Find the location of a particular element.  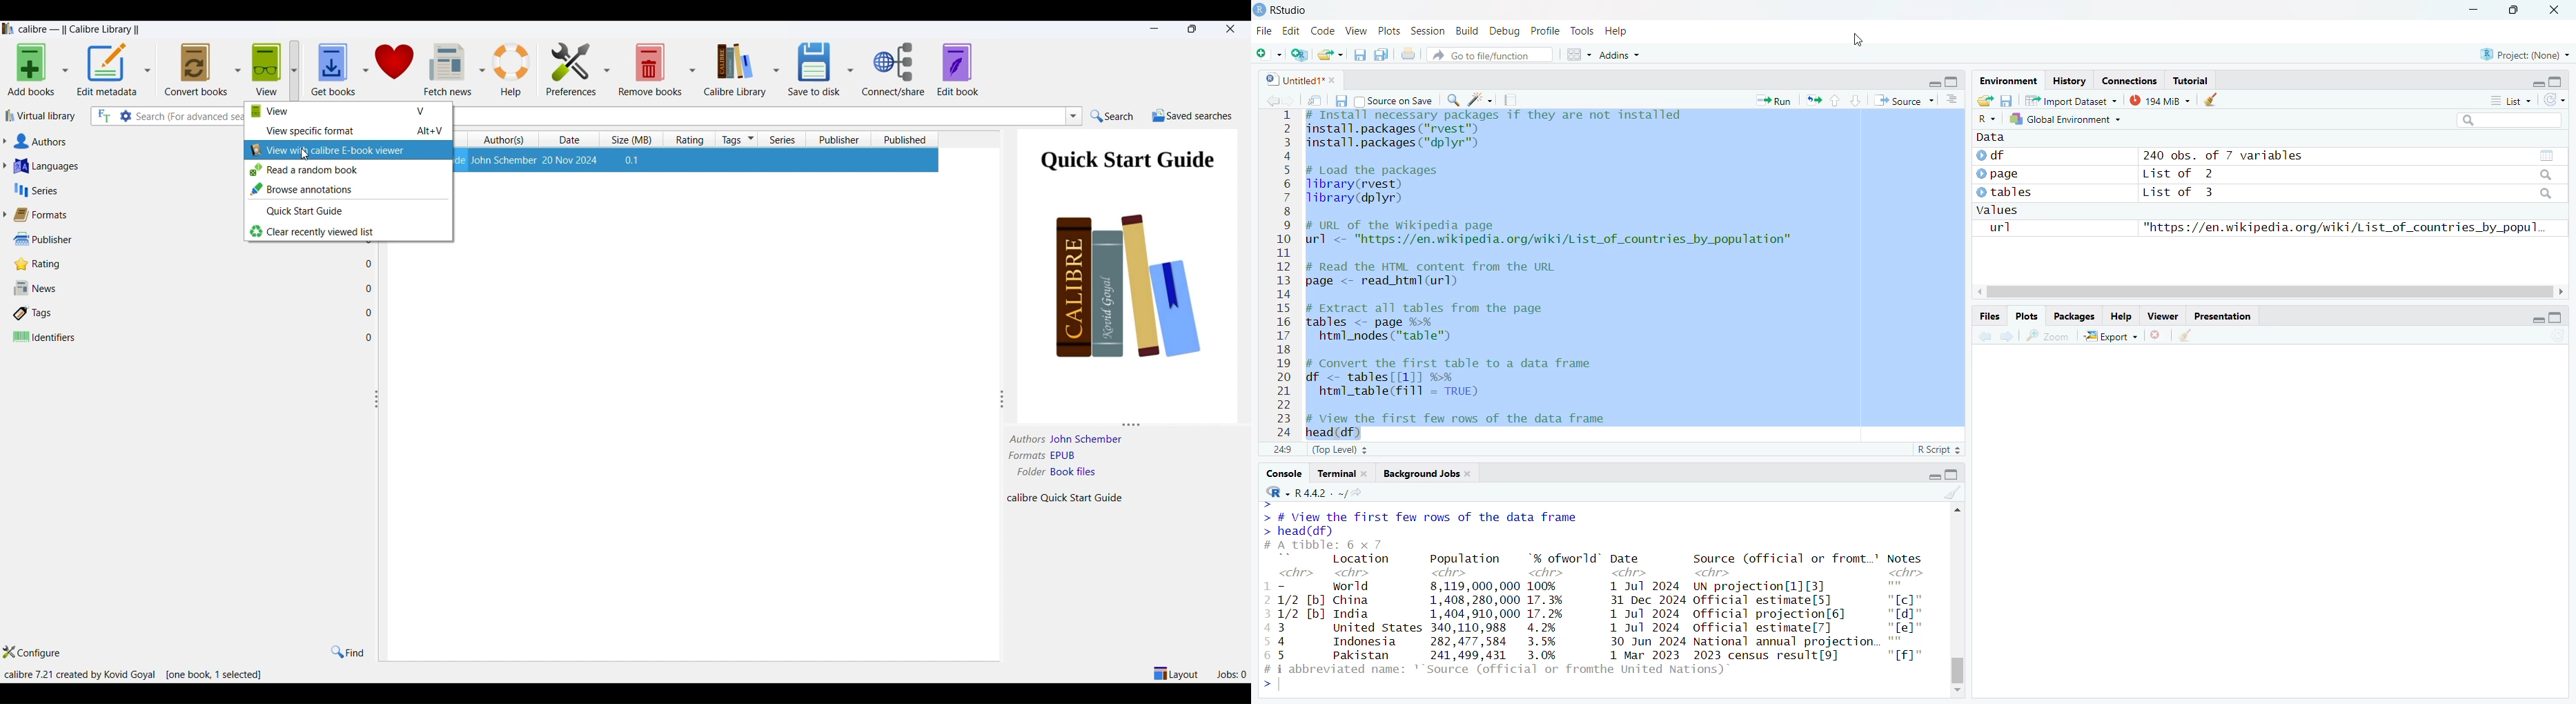

folder is located at coordinates (1027, 473).